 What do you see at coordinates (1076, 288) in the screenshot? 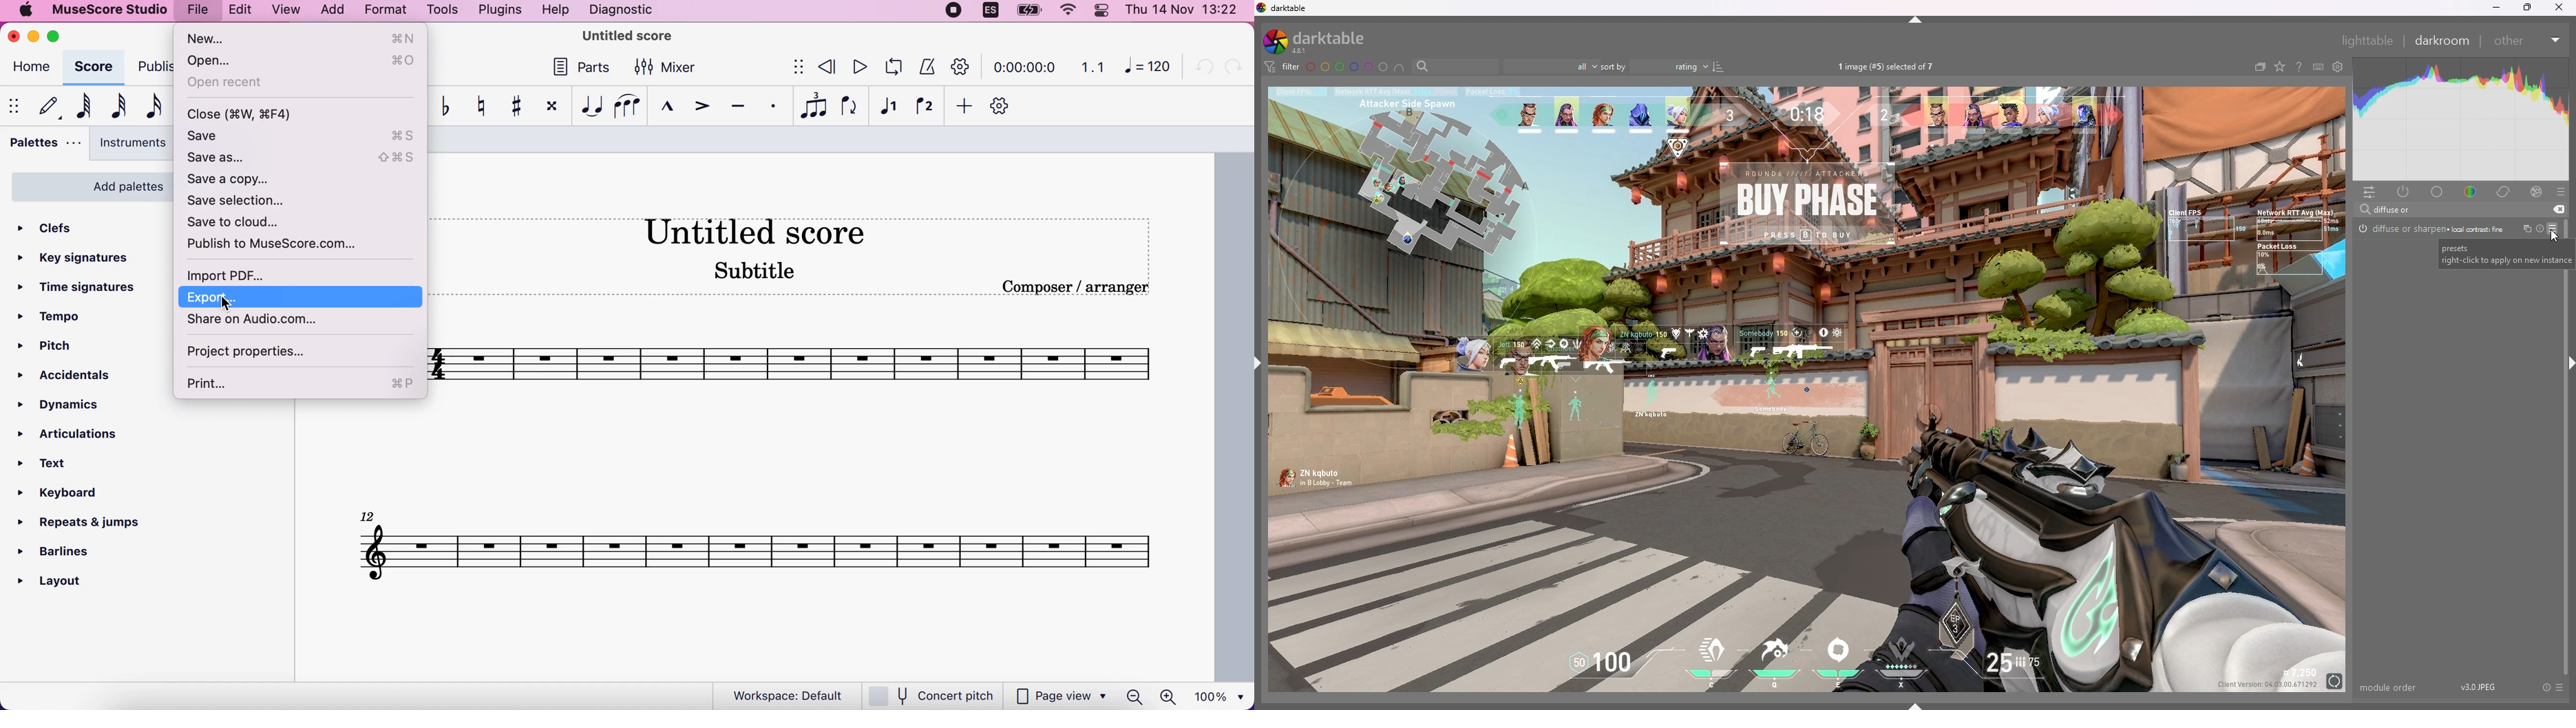
I see `composer/arranger` at bounding box center [1076, 288].